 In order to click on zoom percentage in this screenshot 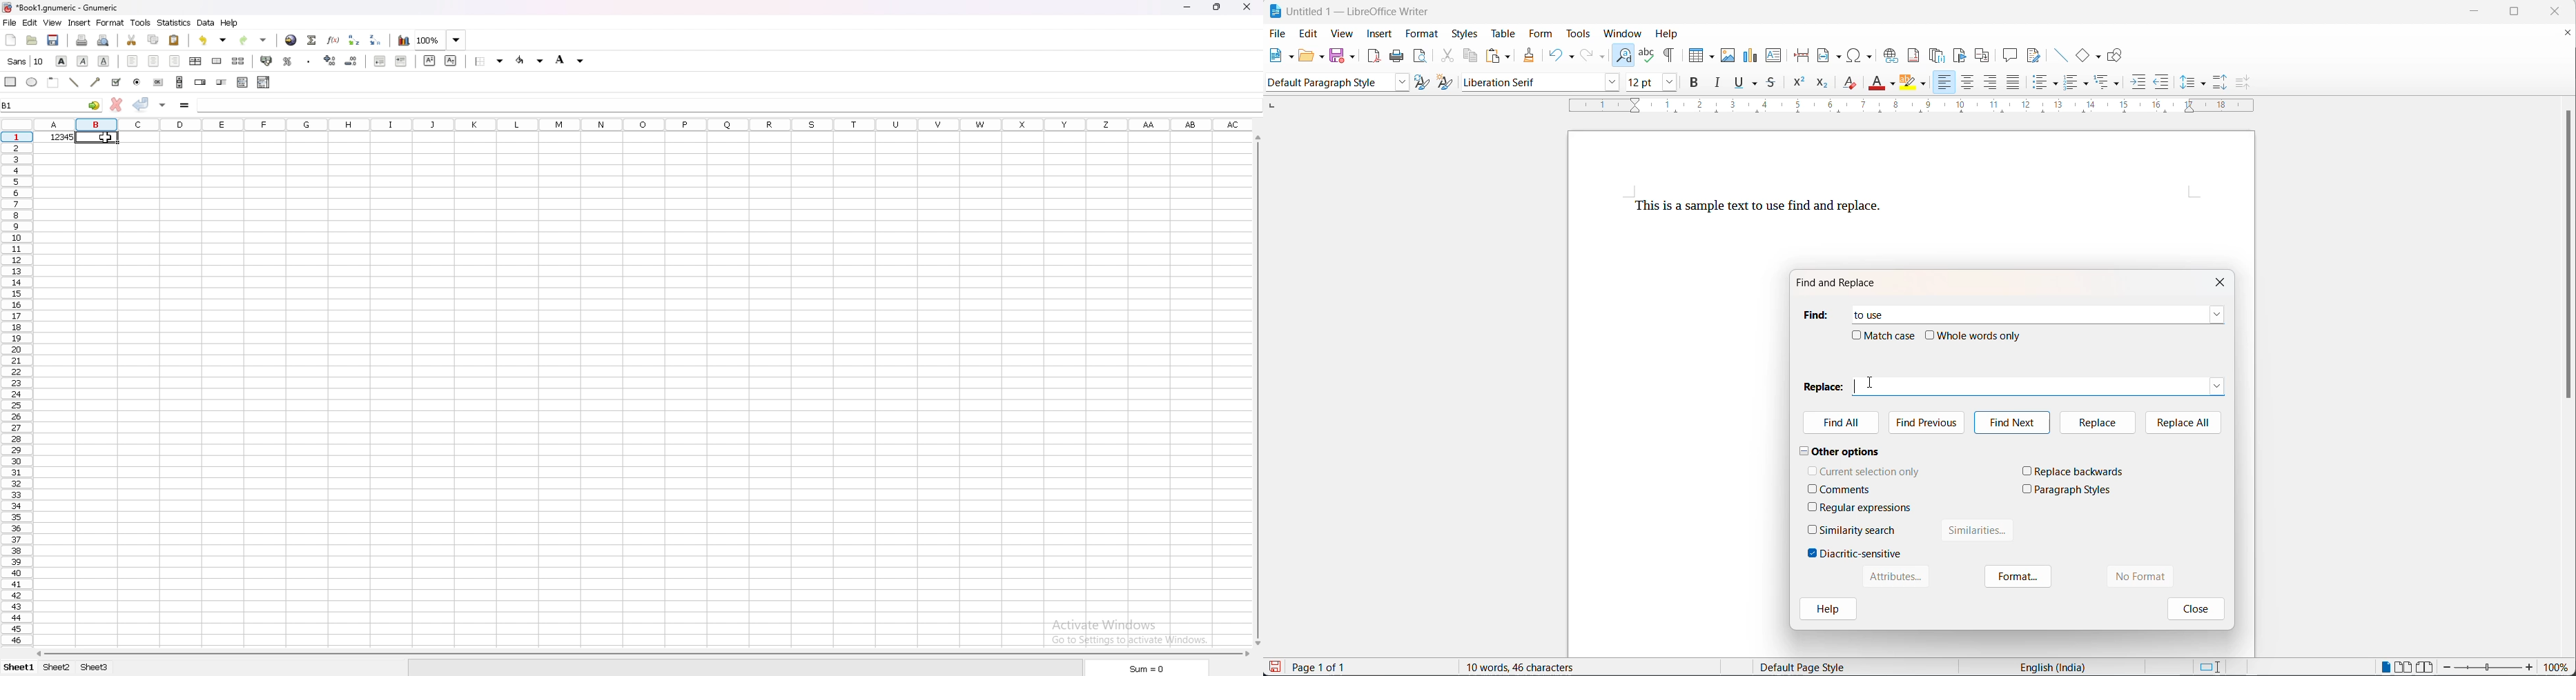, I will do `click(2559, 667)`.